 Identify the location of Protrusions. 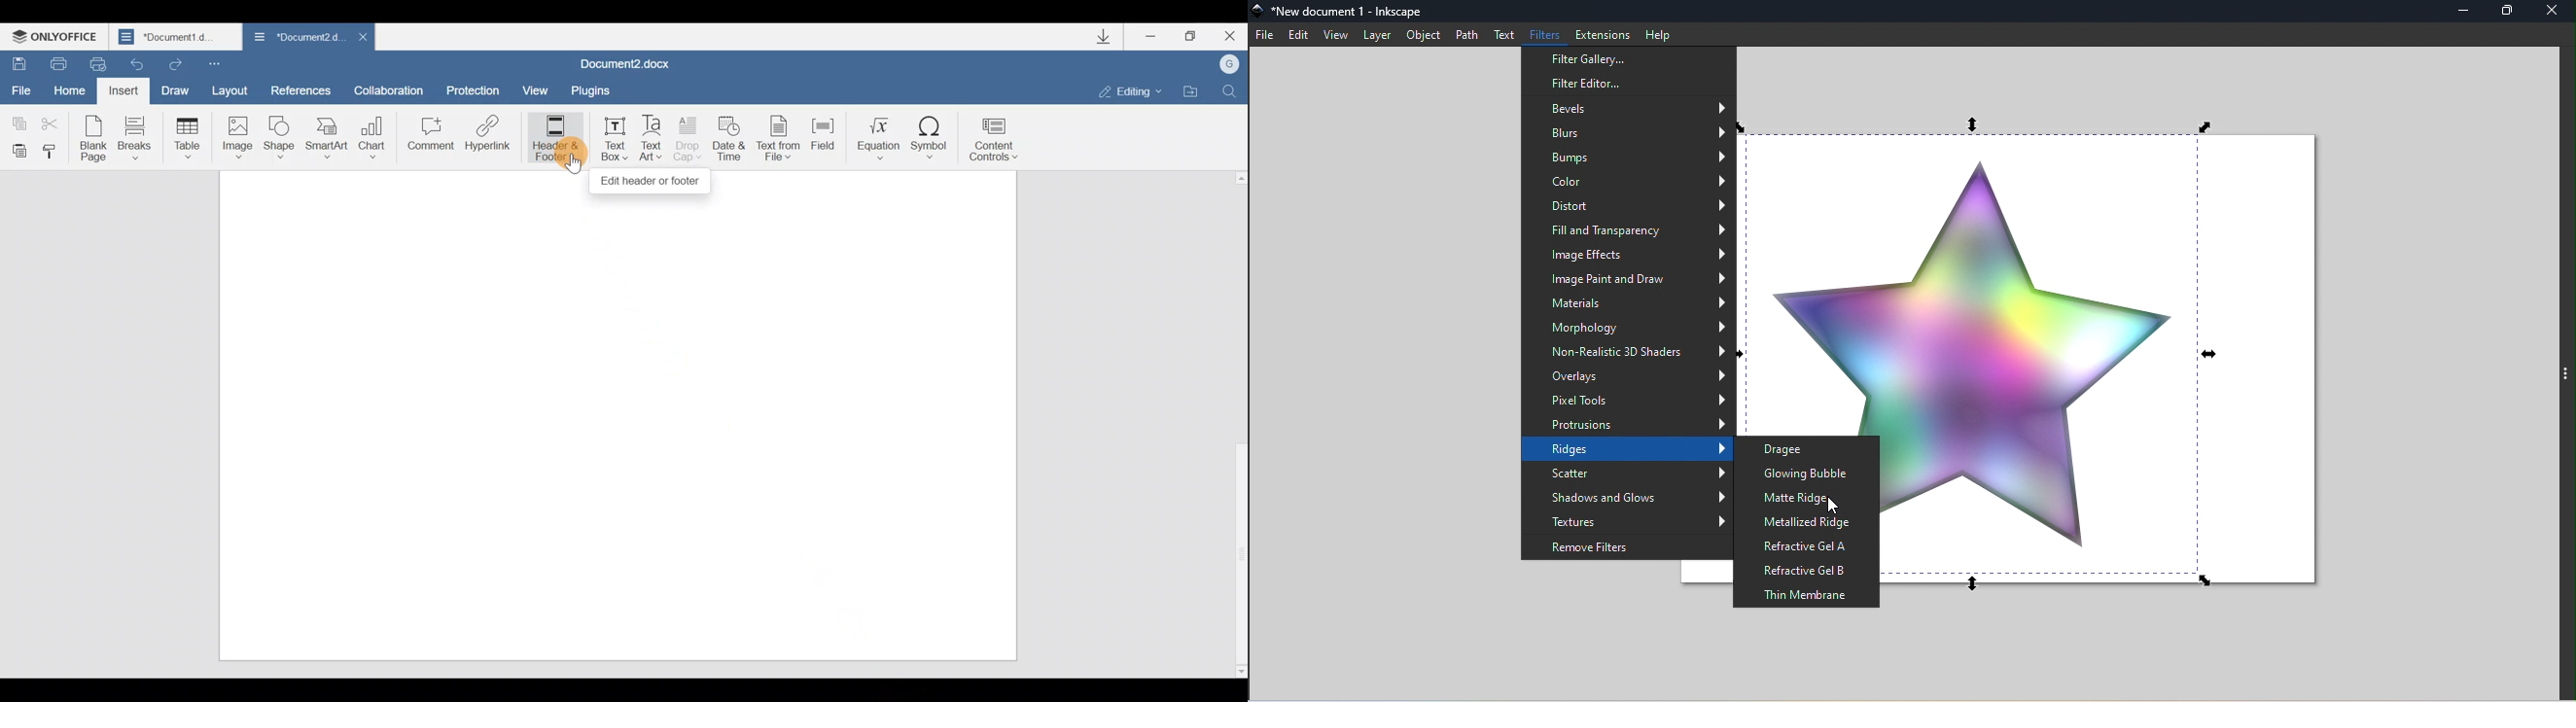
(1630, 427).